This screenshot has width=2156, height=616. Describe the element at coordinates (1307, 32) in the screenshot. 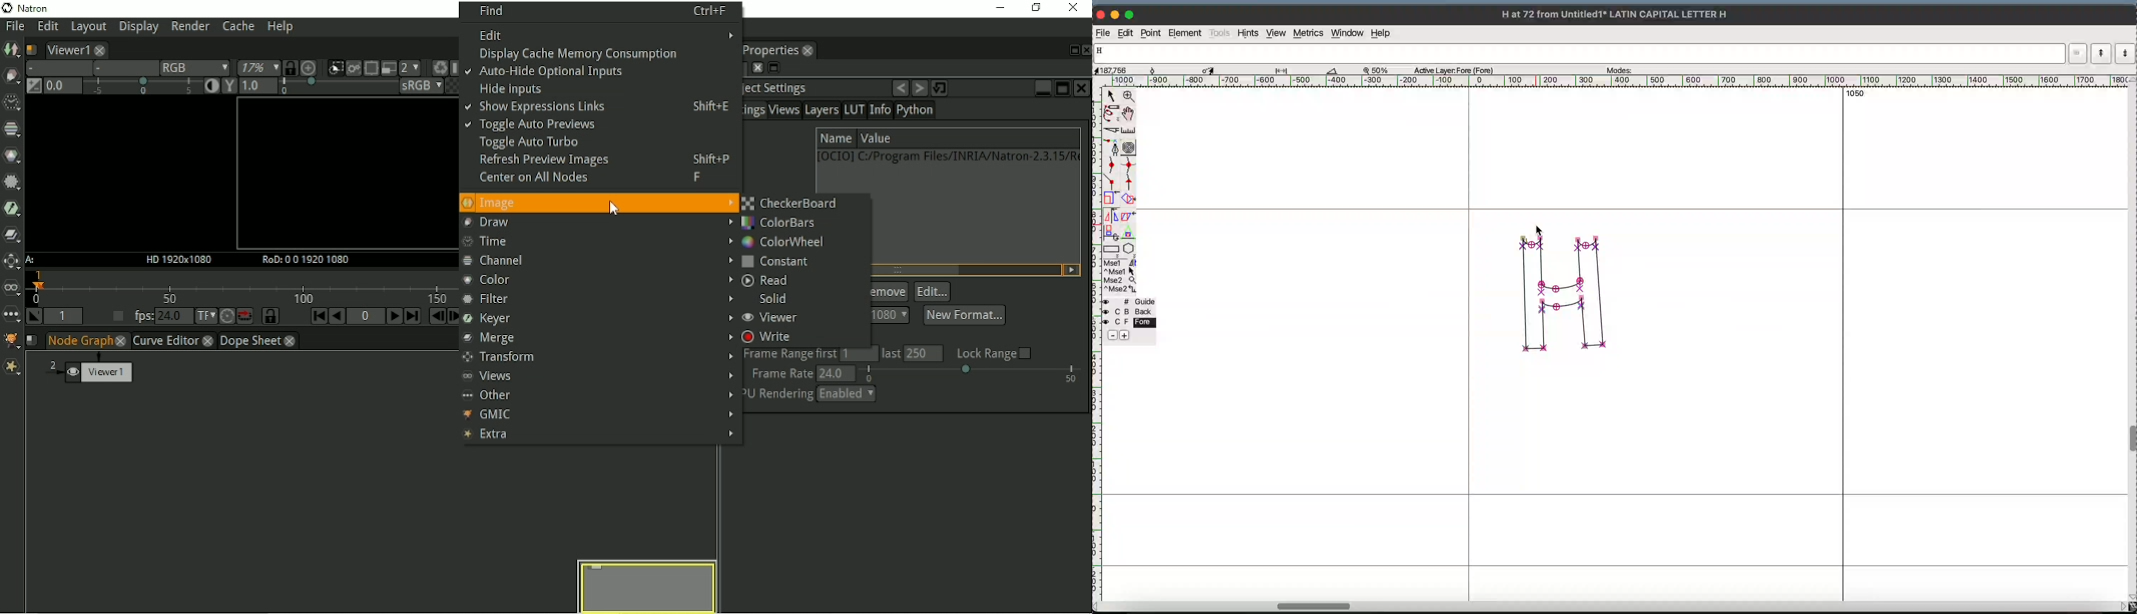

I see `metrics` at that location.